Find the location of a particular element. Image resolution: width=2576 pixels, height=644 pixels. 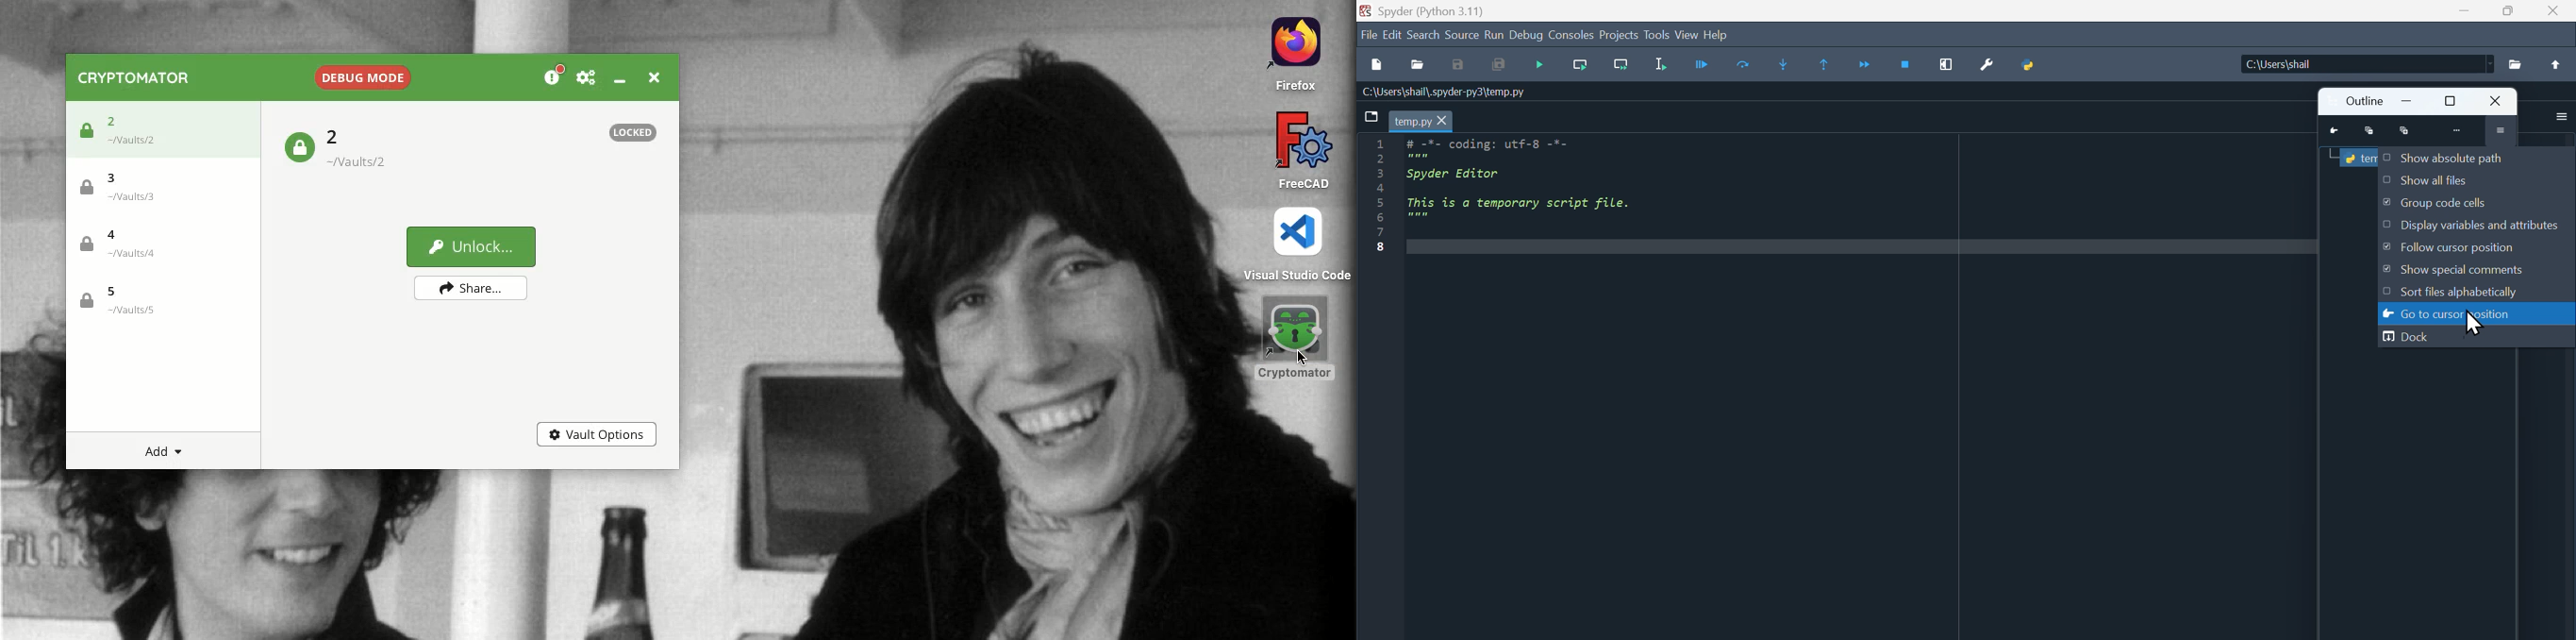

Go to is located at coordinates (2335, 131).